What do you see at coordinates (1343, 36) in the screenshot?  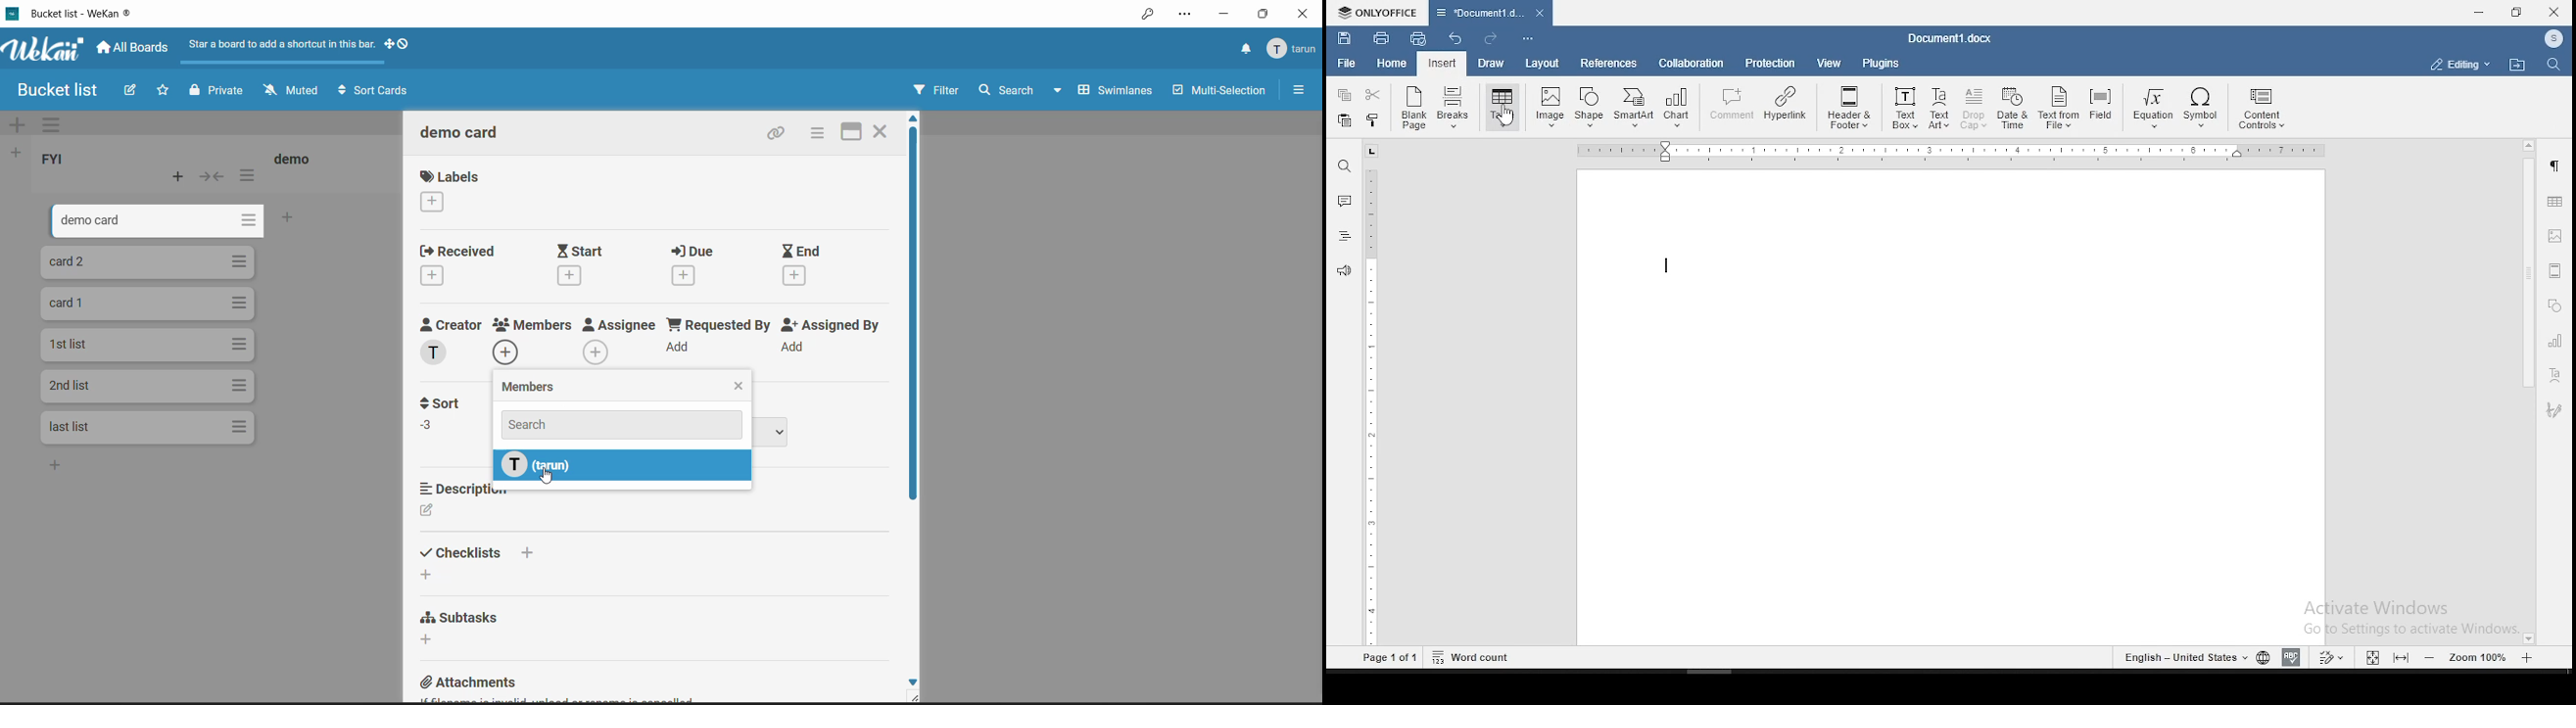 I see `save` at bounding box center [1343, 36].